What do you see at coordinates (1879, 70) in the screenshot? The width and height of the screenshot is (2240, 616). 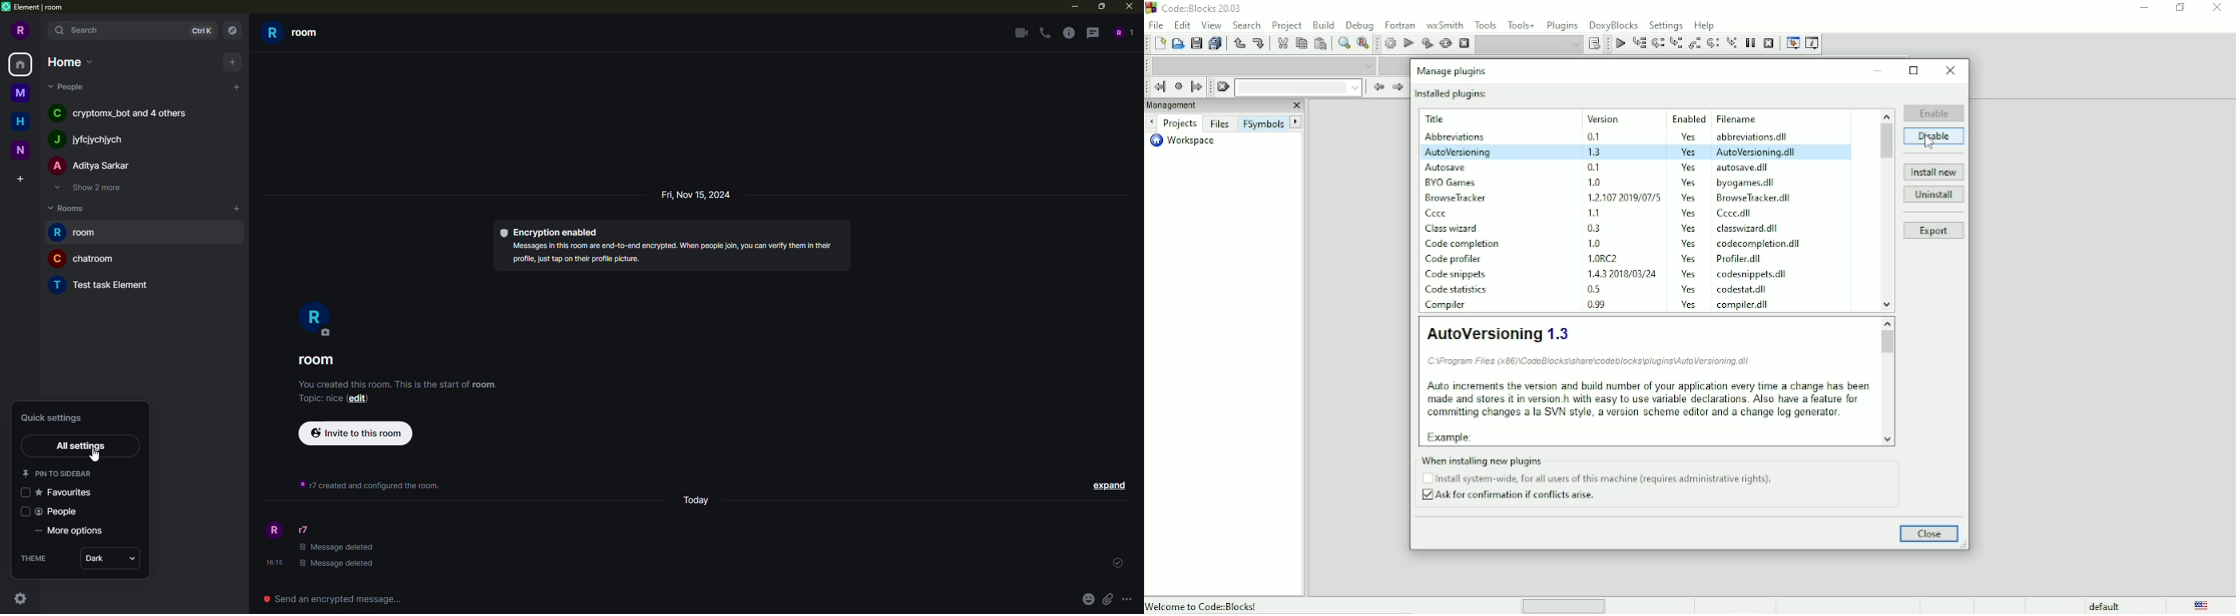 I see `Minimize` at bounding box center [1879, 70].